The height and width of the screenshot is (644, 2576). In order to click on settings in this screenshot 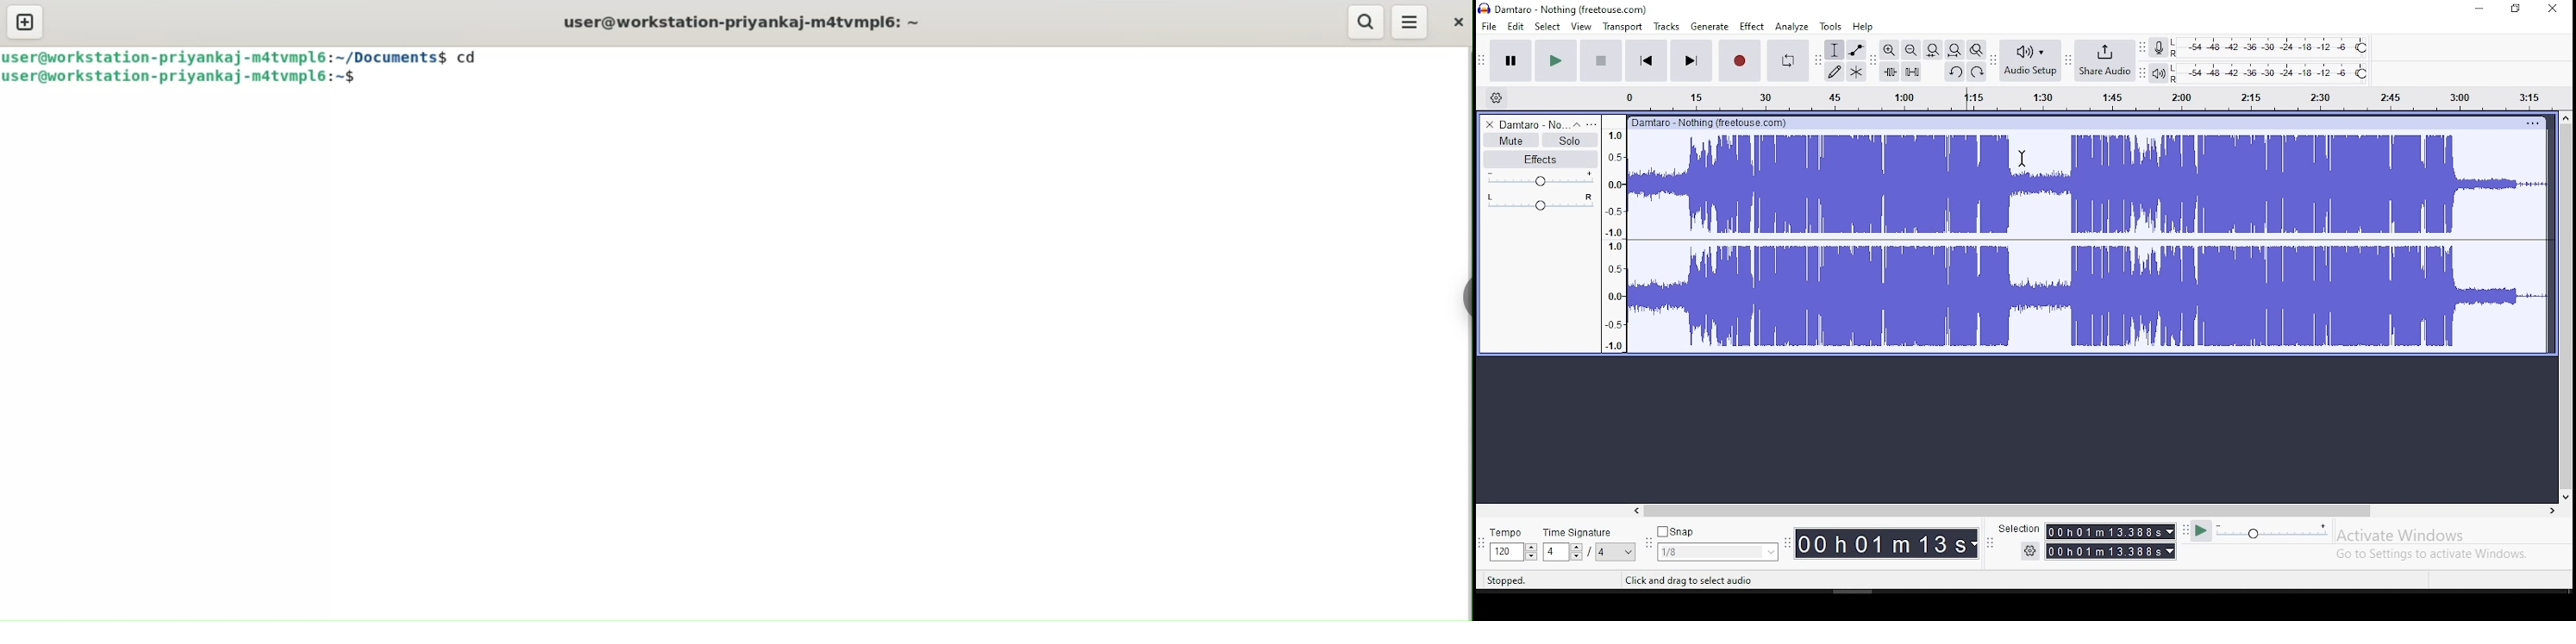, I will do `click(2030, 551)`.